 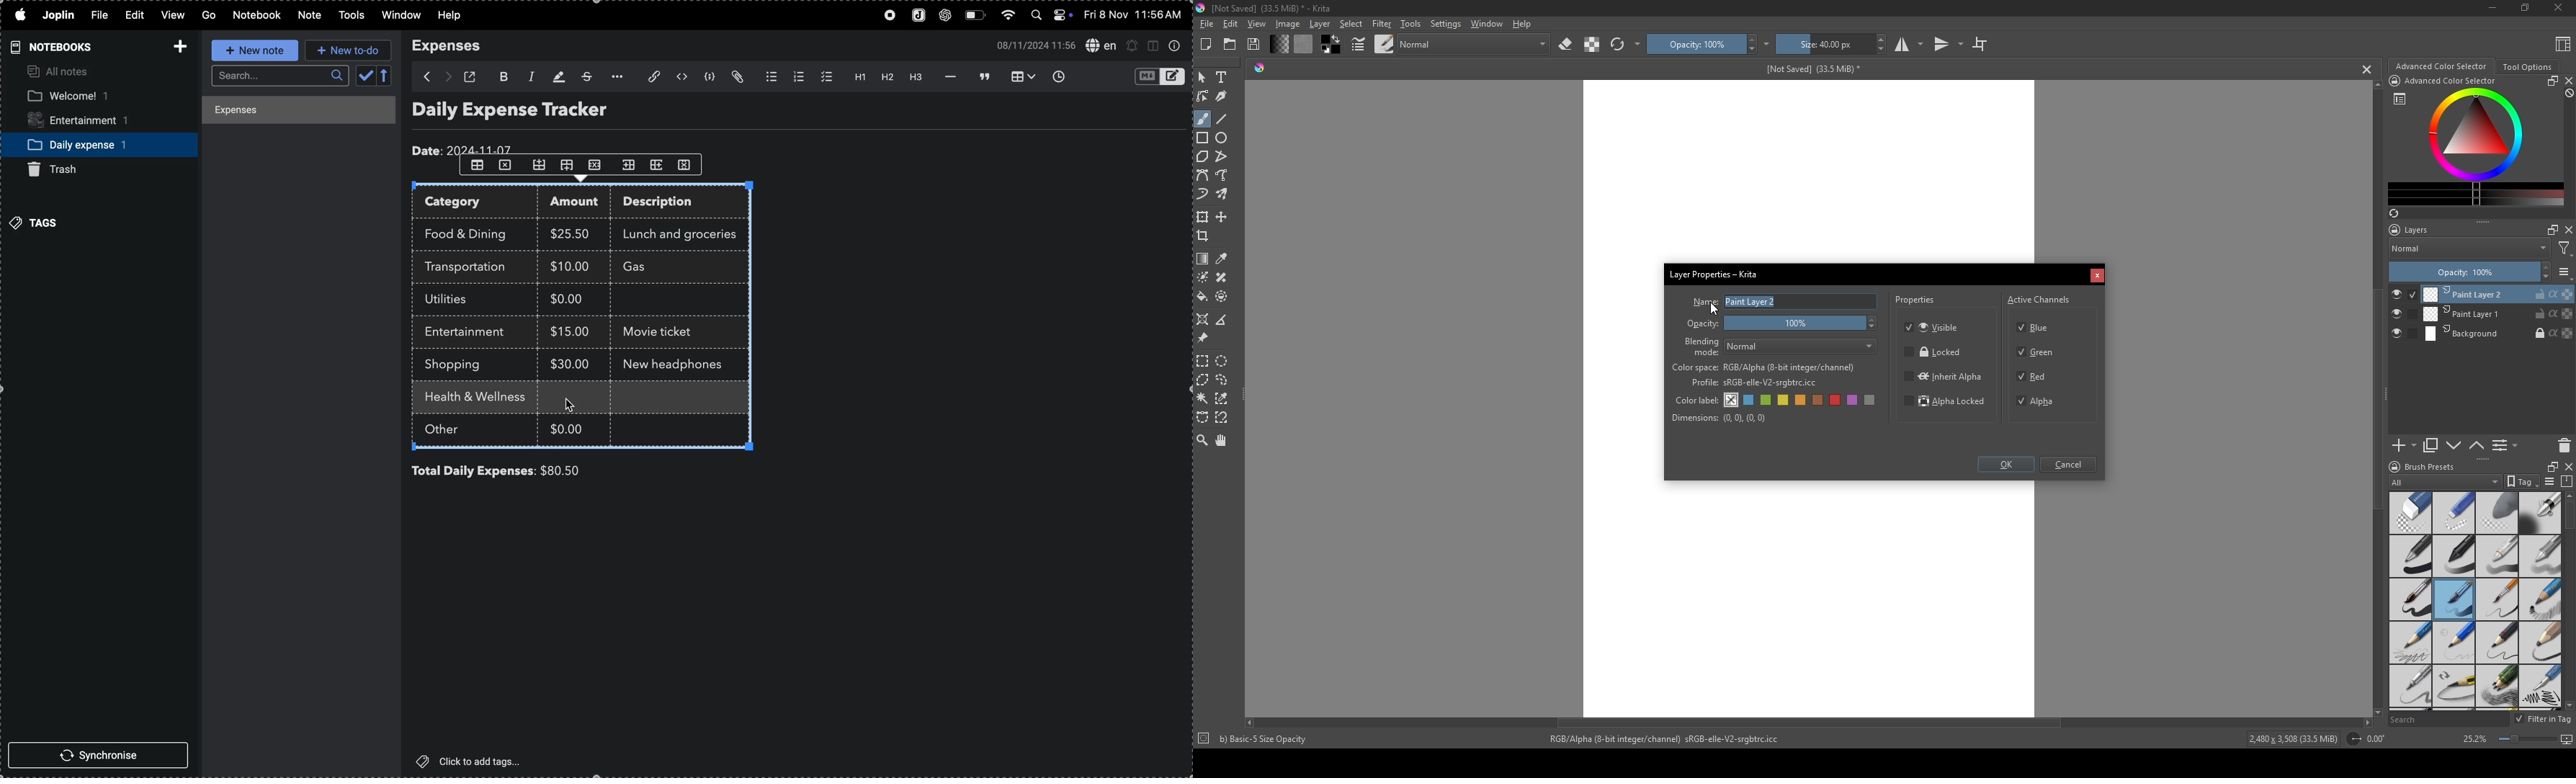 I want to click on Advanced color selector, so click(x=2441, y=66).